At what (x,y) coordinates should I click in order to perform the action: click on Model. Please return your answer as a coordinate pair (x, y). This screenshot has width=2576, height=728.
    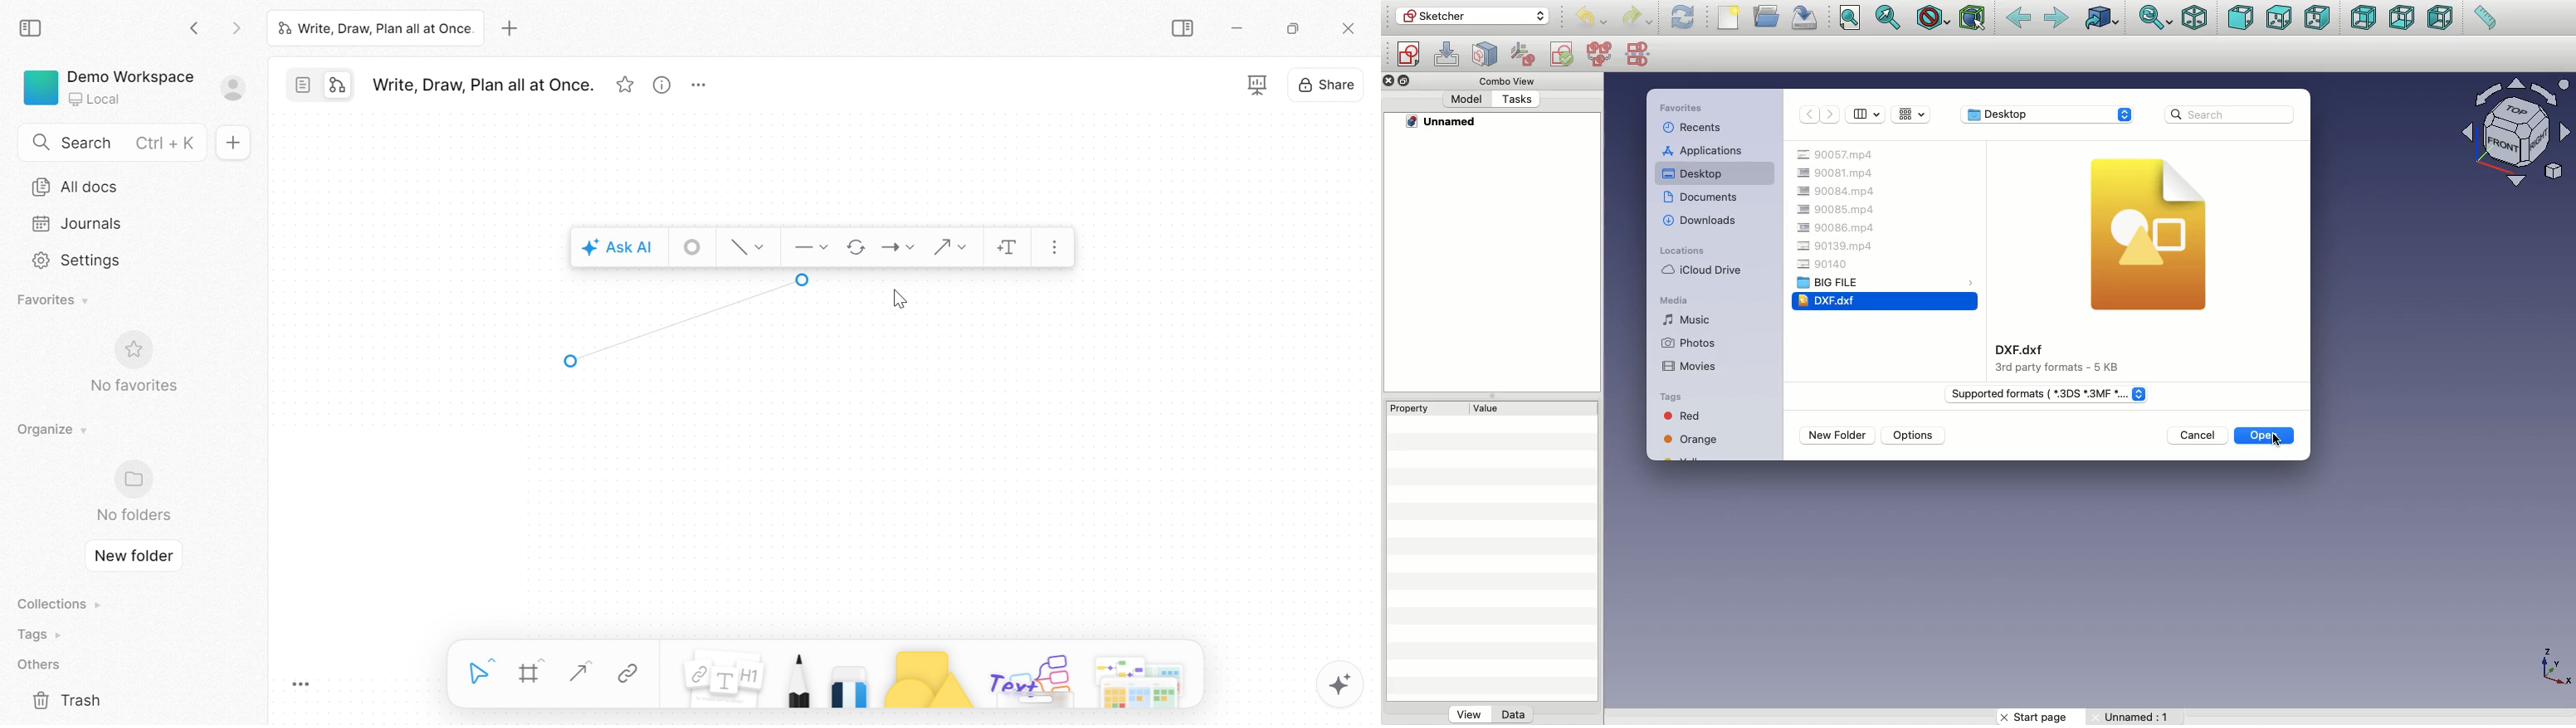
    Looking at the image, I should click on (1467, 100).